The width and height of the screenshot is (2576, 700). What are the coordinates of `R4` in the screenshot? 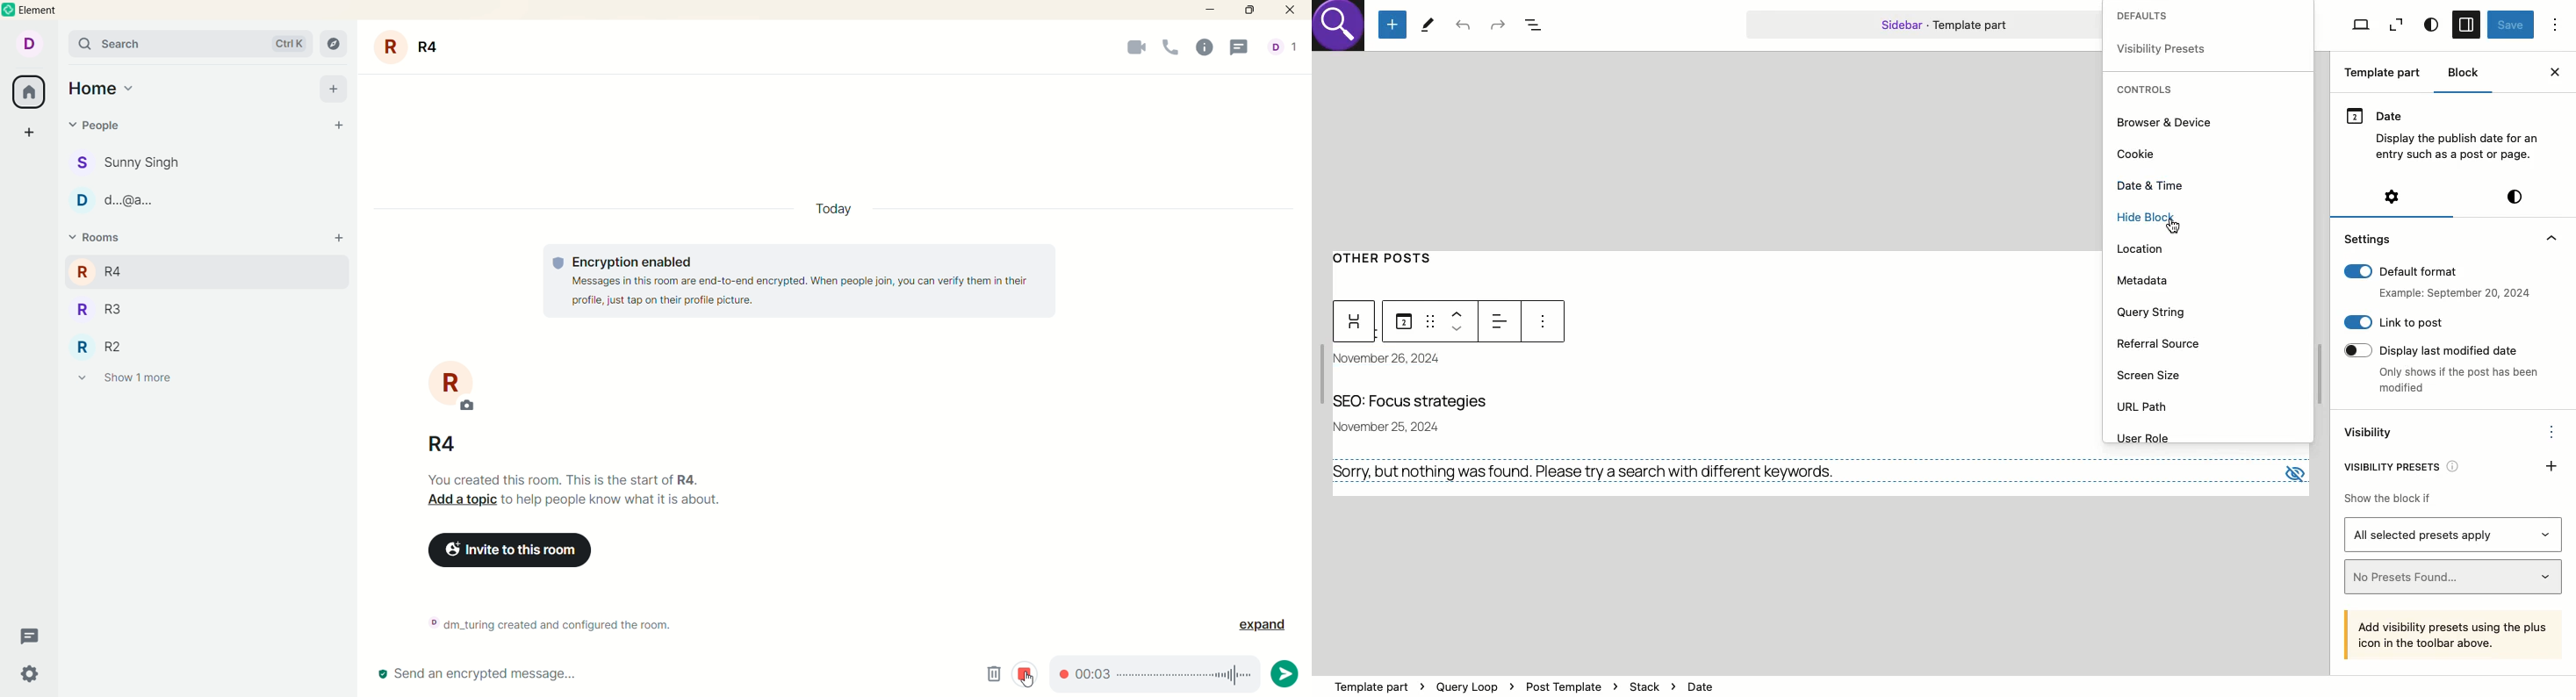 It's located at (118, 269).